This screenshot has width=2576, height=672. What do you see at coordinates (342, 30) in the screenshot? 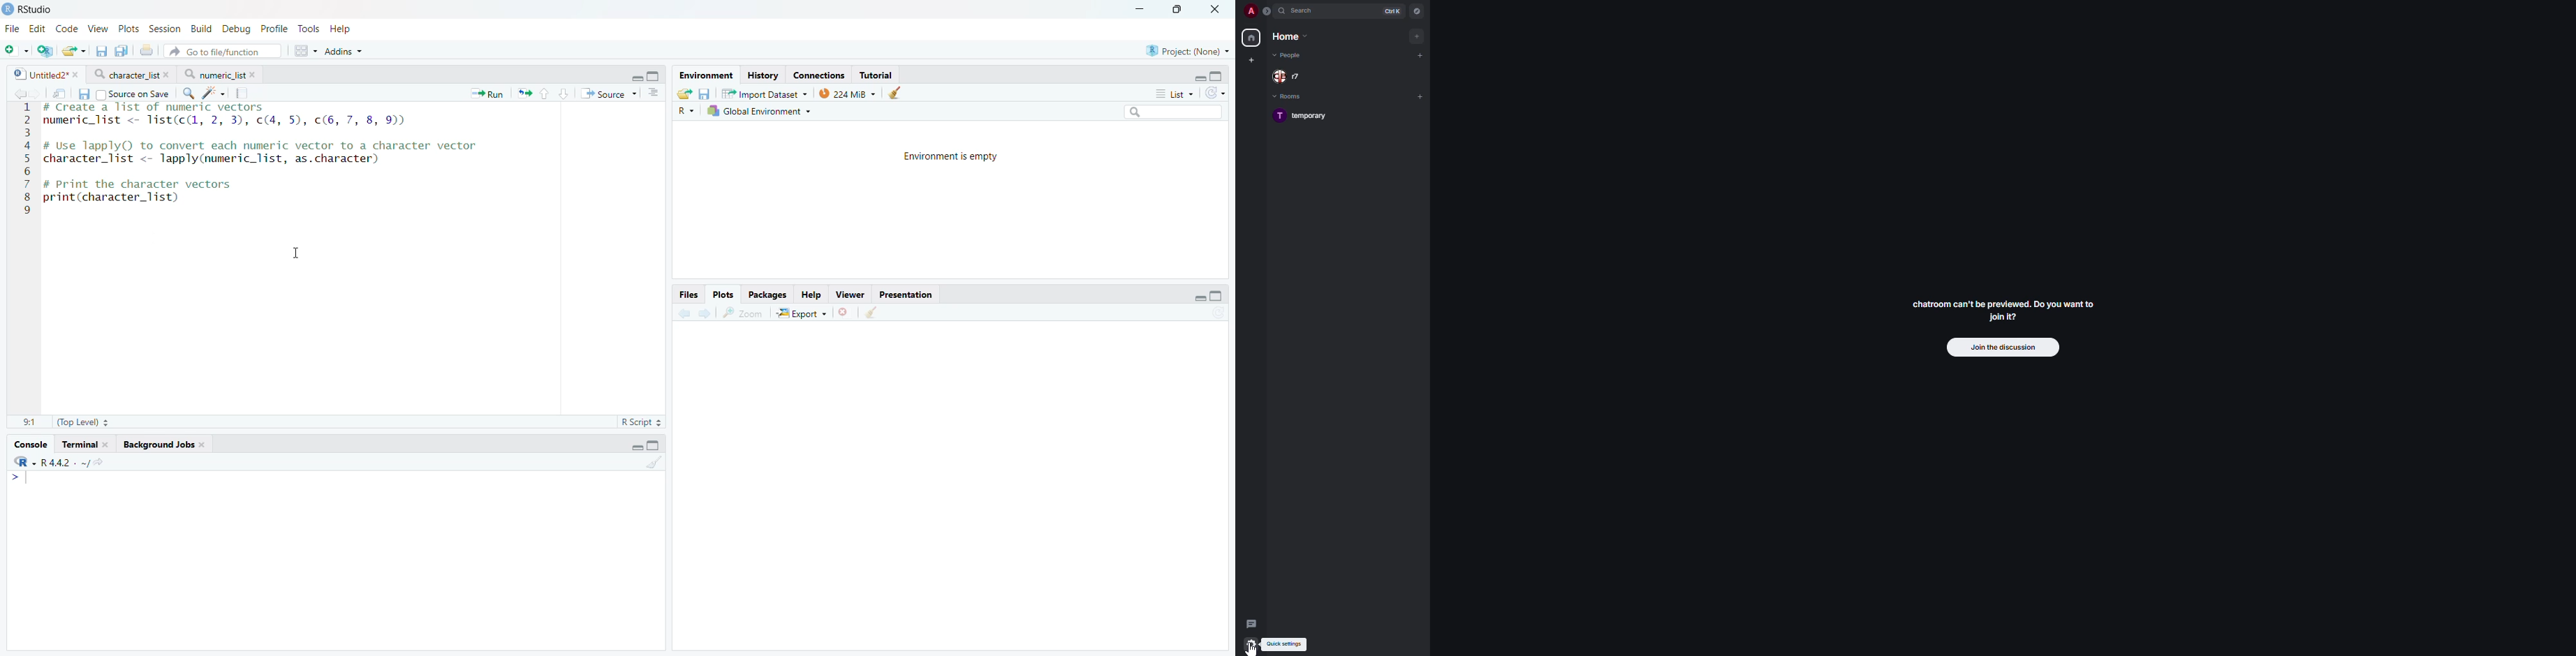
I see `Help` at bounding box center [342, 30].